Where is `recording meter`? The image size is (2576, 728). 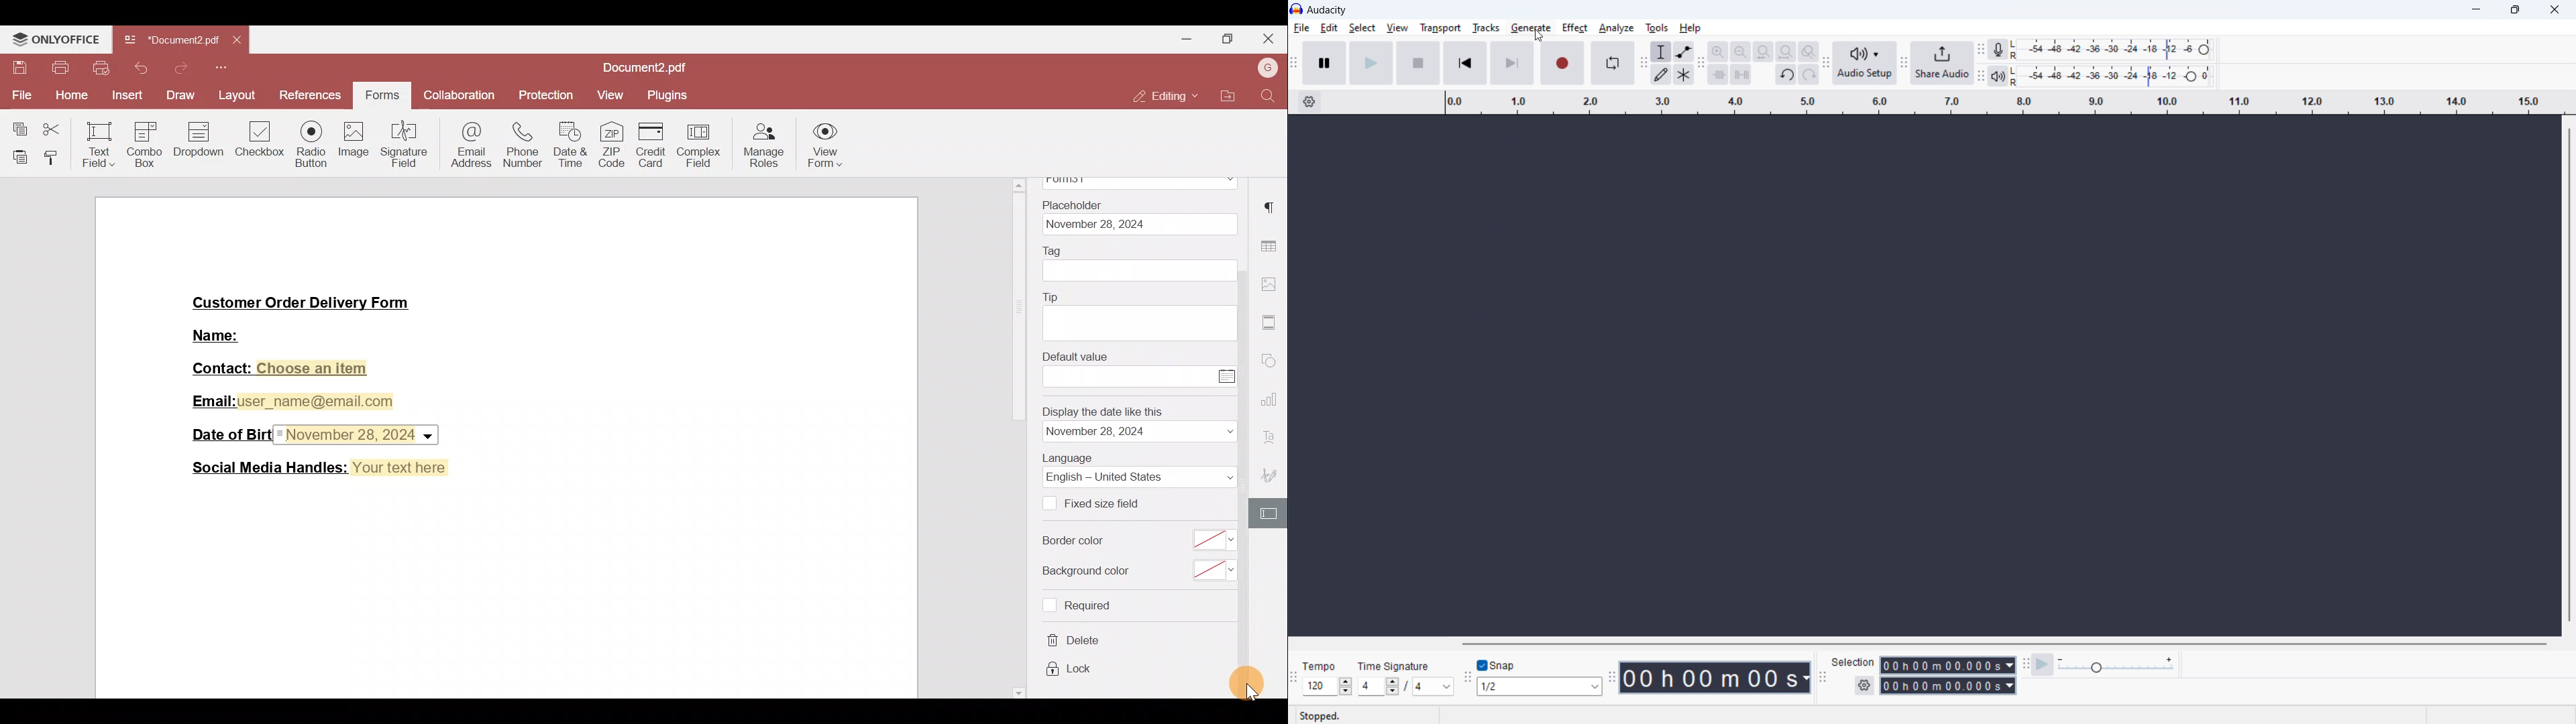 recording meter is located at coordinates (2111, 50).